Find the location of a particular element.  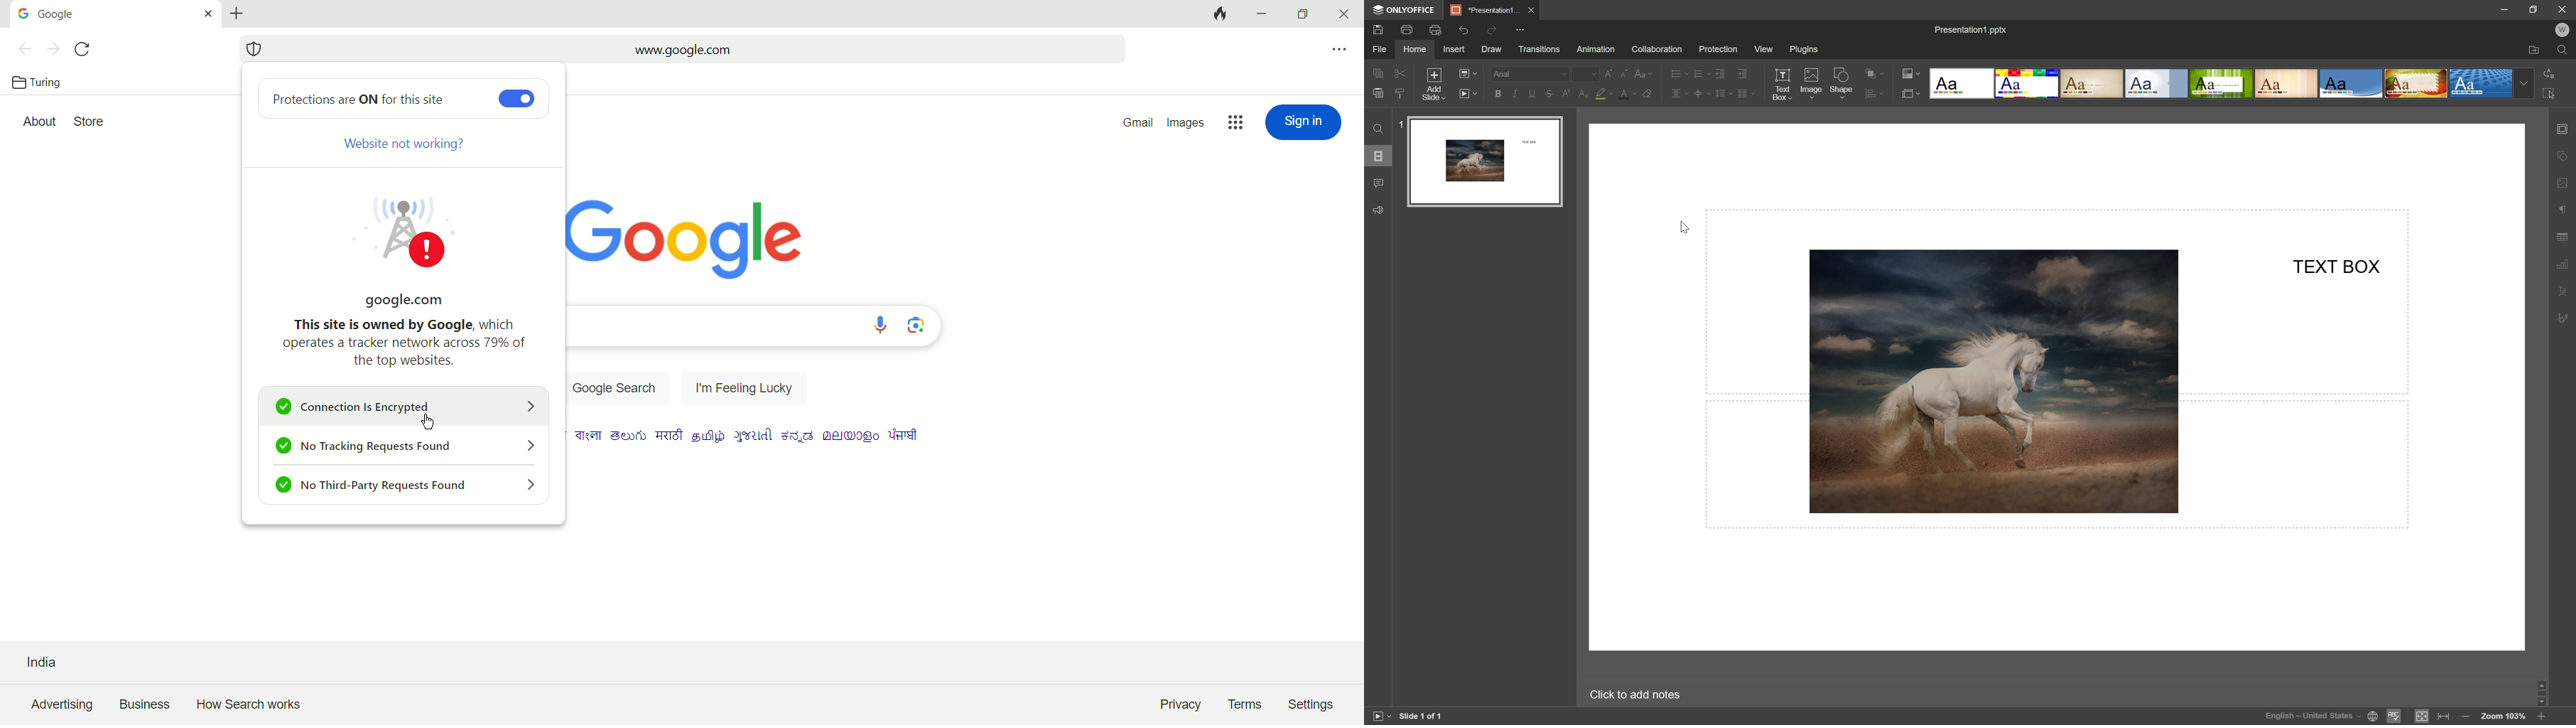

Basic is located at coordinates (2028, 83).